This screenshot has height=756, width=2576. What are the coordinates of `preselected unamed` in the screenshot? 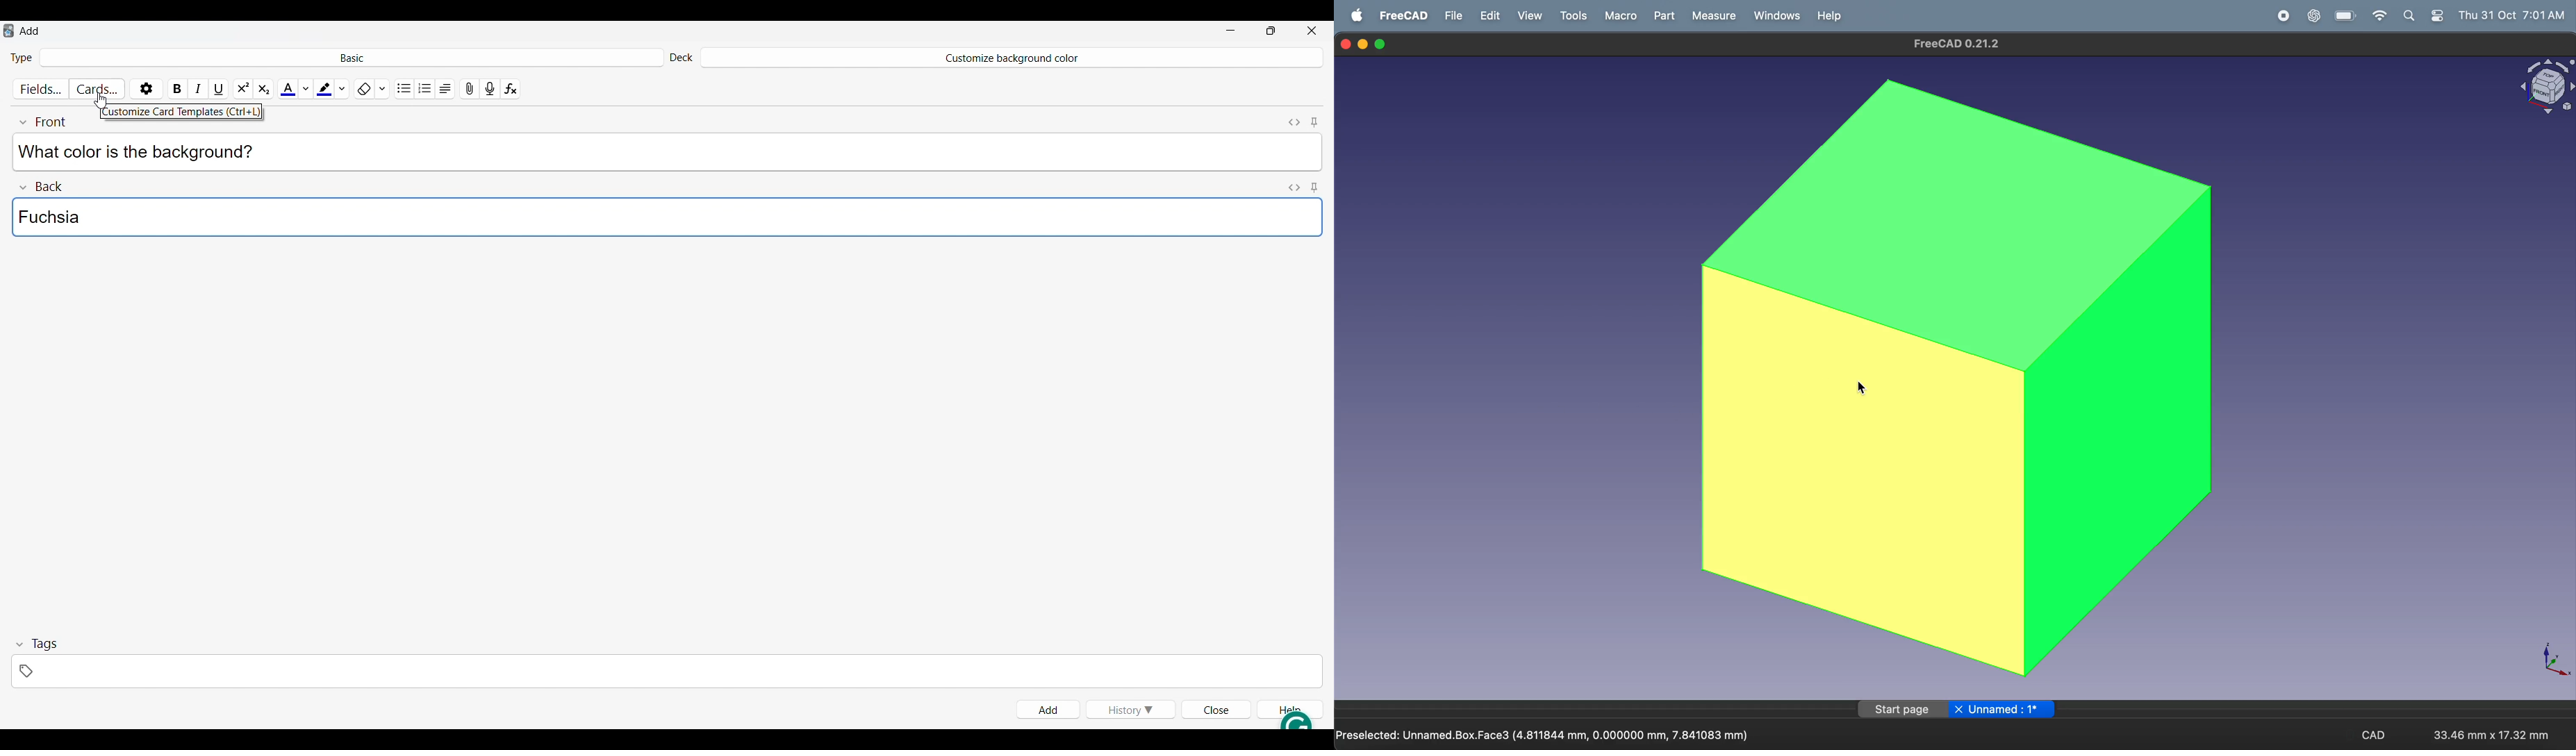 It's located at (1547, 733).